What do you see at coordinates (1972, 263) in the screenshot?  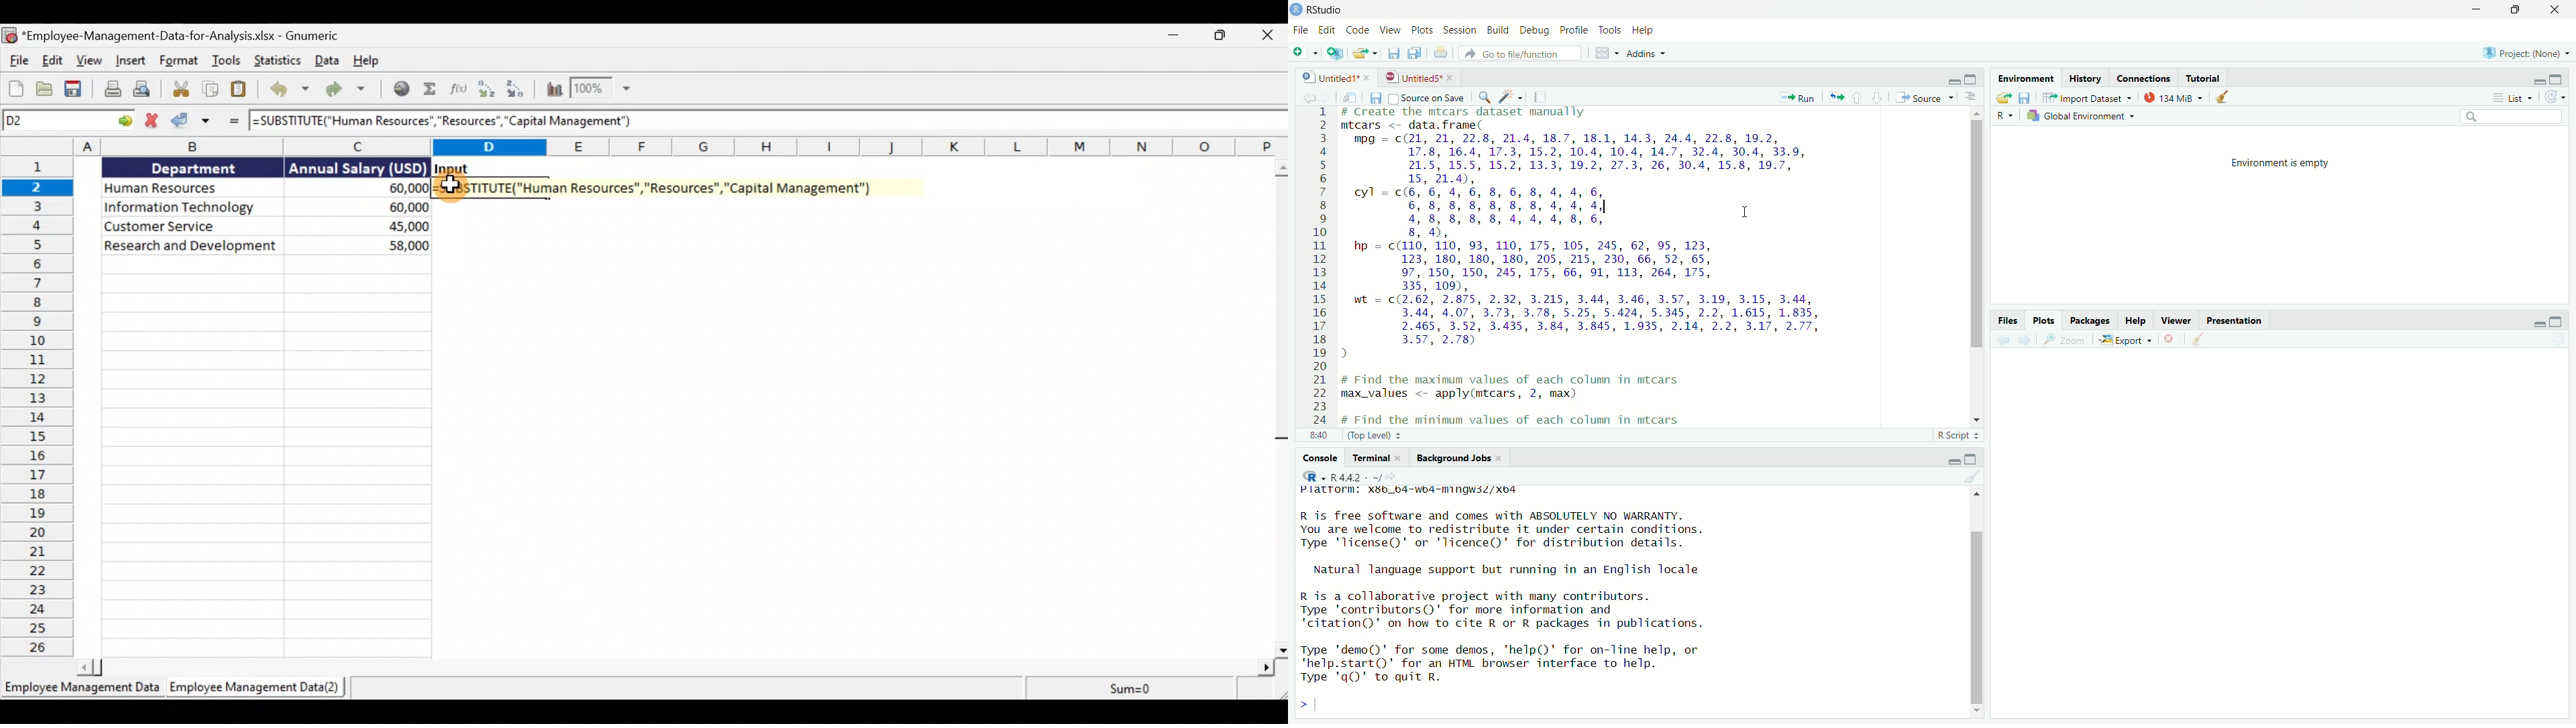 I see `scroll bar` at bounding box center [1972, 263].